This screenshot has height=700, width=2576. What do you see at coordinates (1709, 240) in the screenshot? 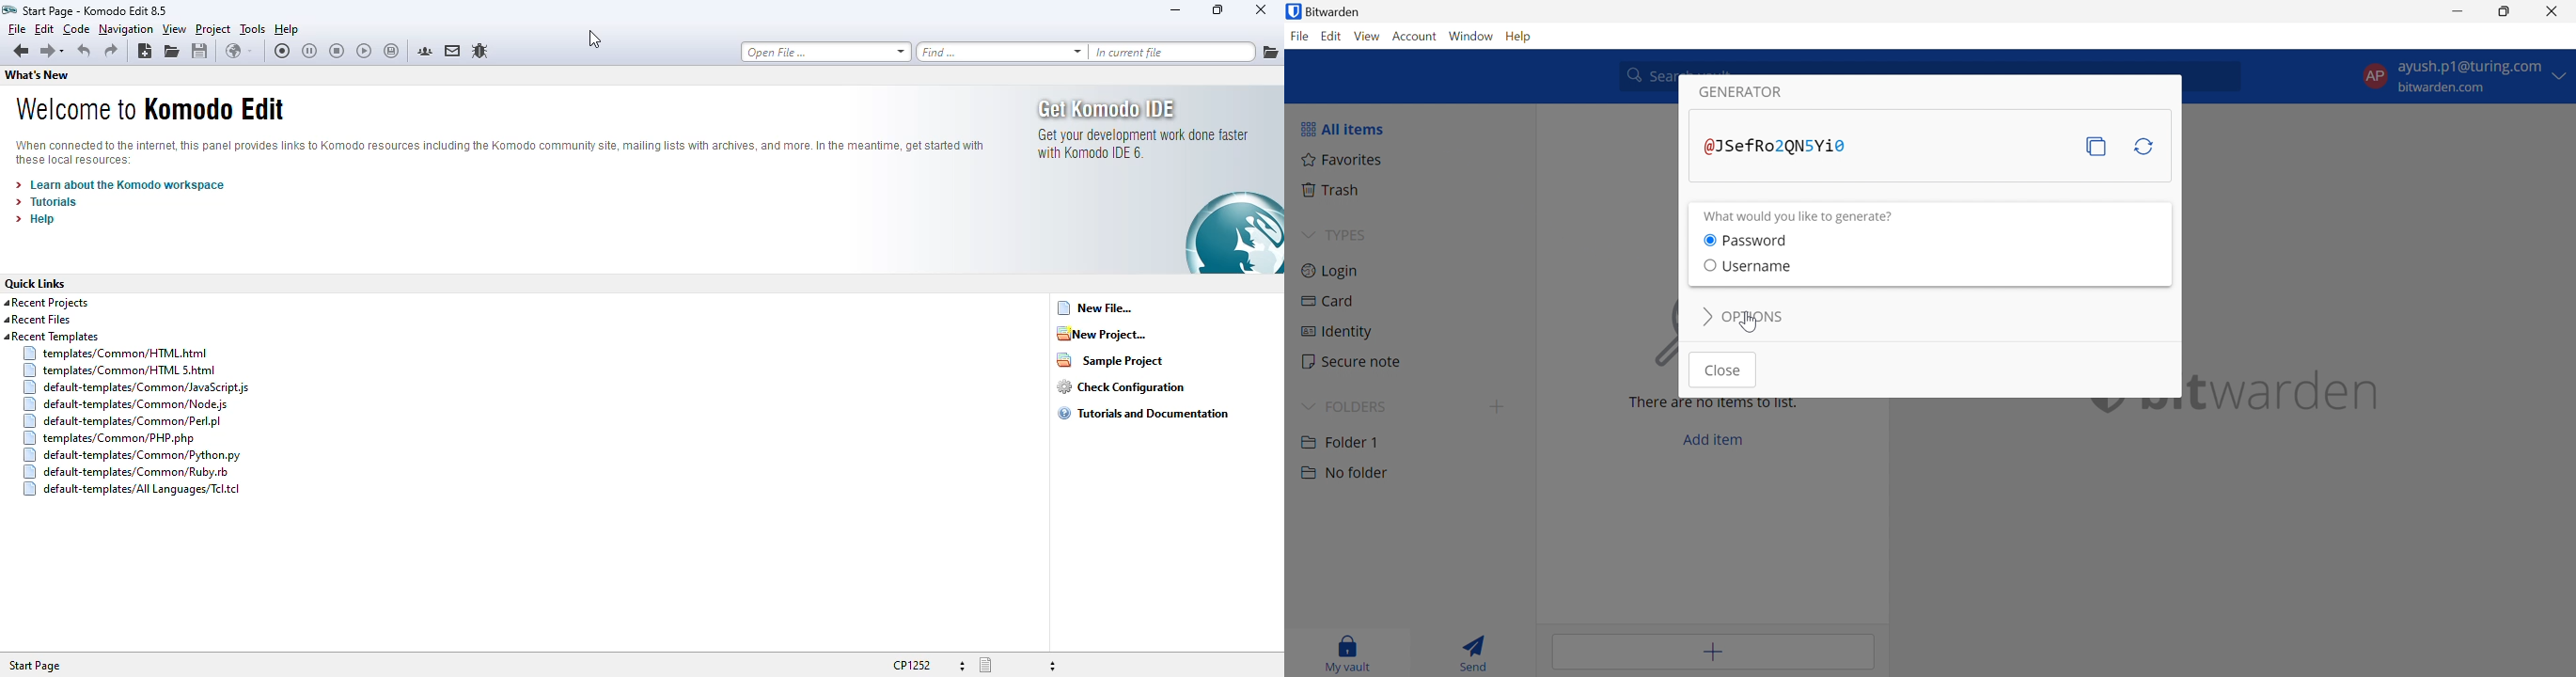
I see `Checkbox` at bounding box center [1709, 240].